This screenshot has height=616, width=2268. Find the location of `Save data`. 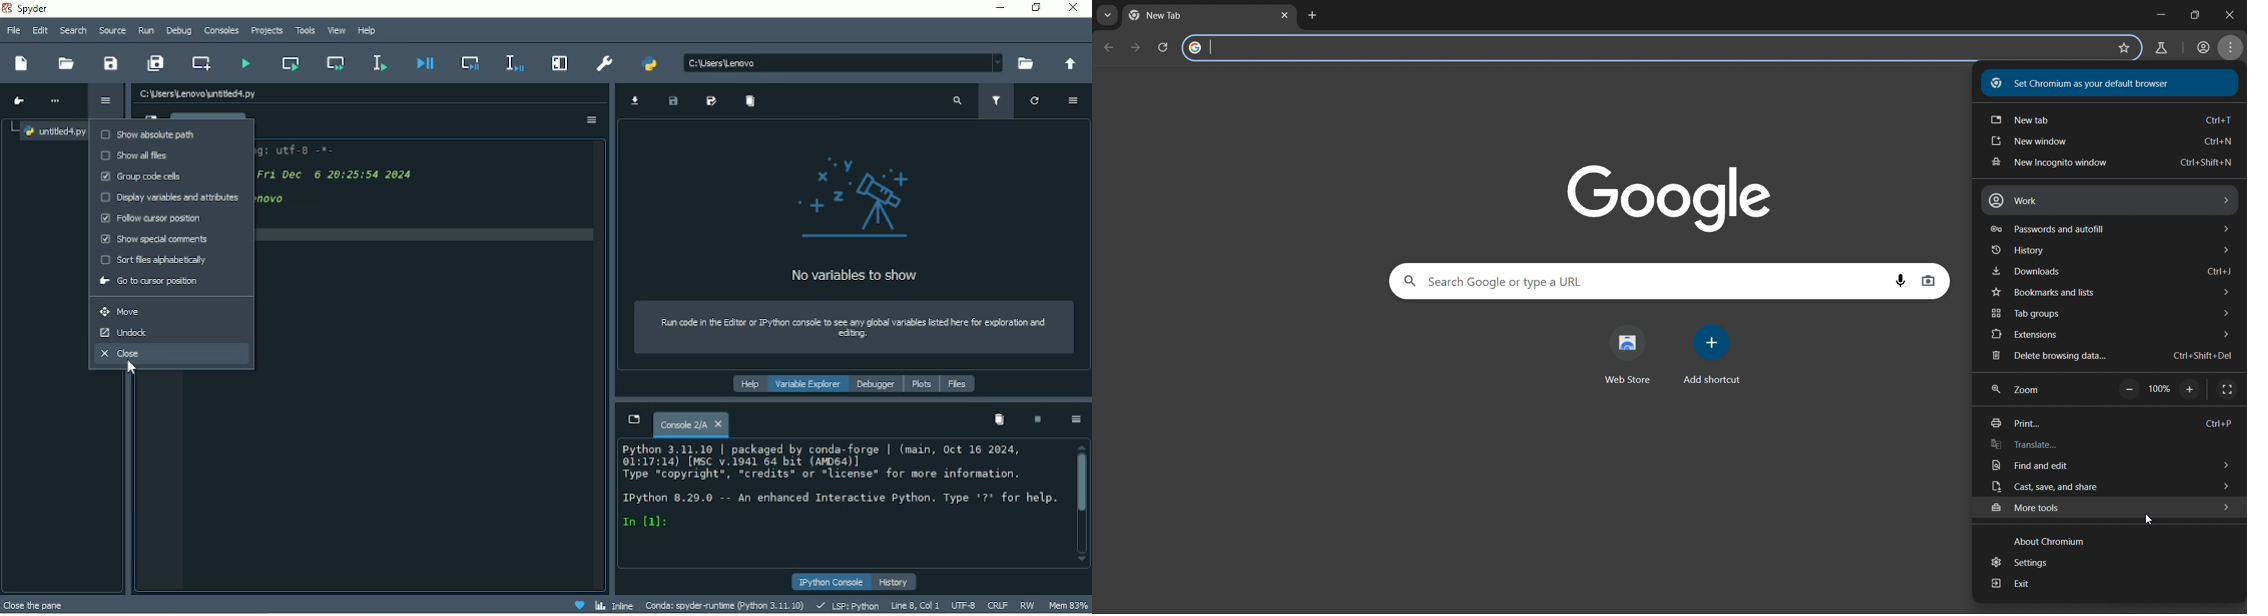

Save data is located at coordinates (673, 101).